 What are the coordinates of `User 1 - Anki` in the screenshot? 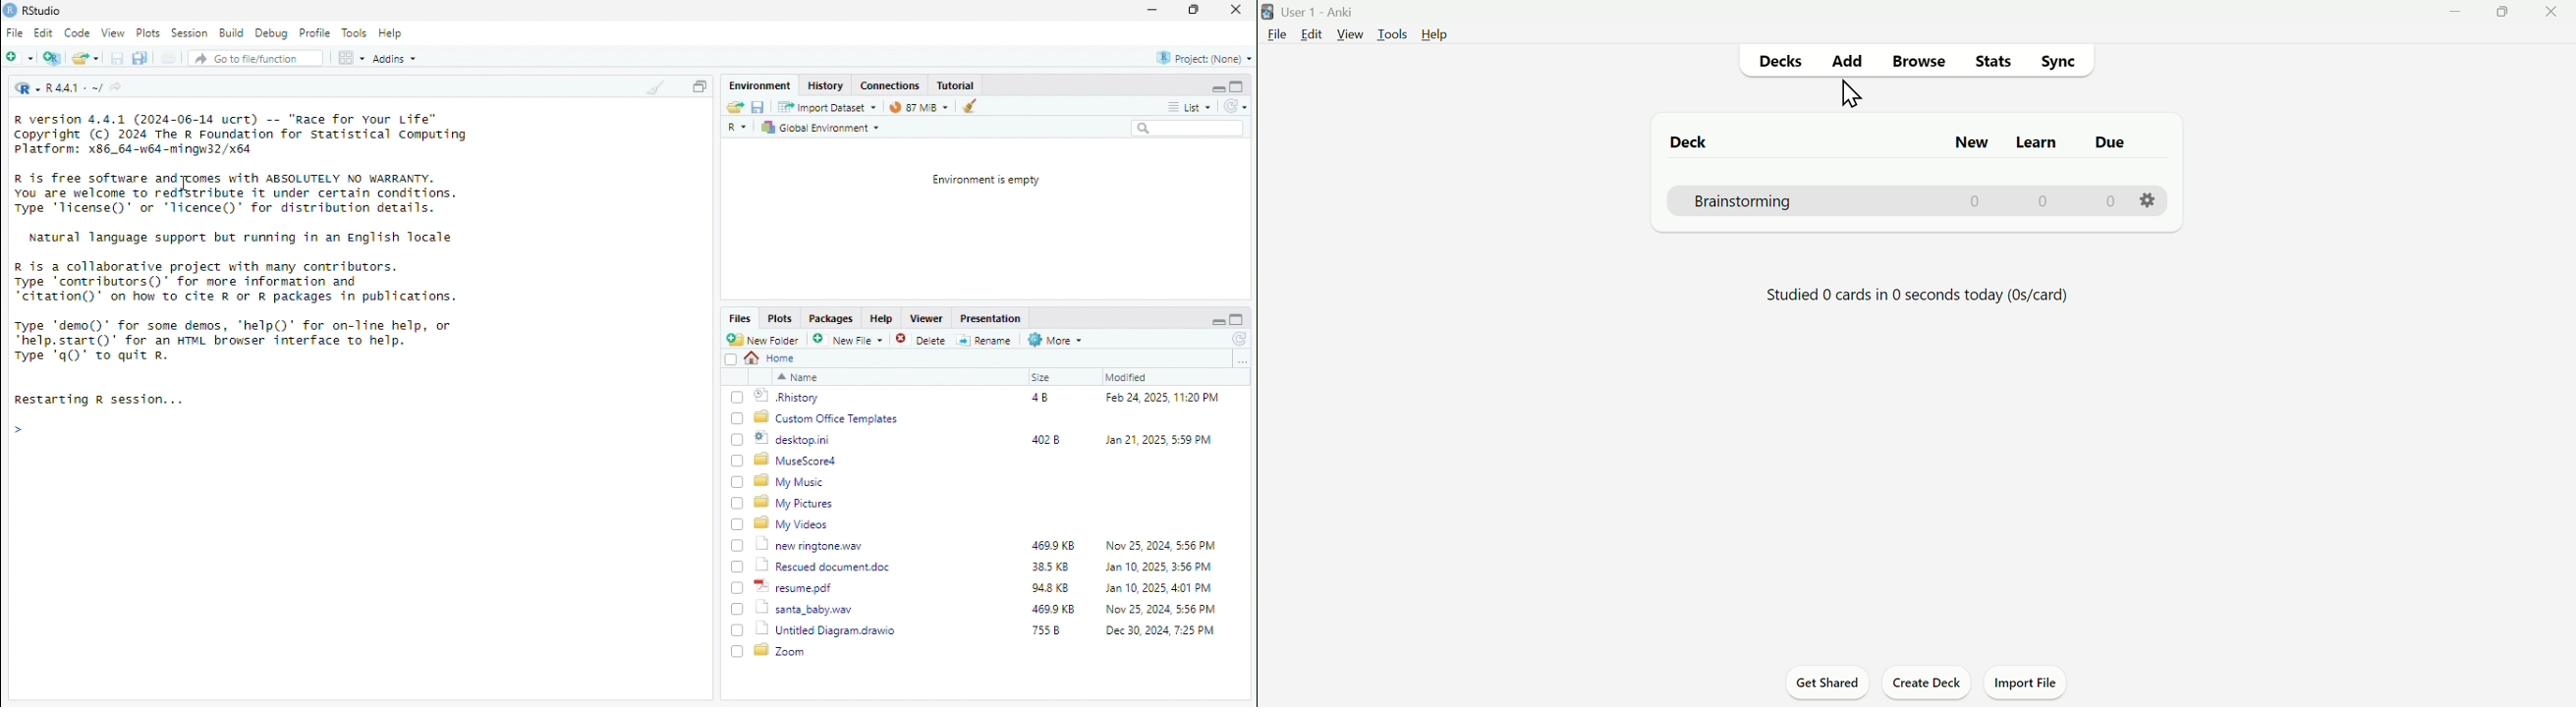 It's located at (1310, 10).